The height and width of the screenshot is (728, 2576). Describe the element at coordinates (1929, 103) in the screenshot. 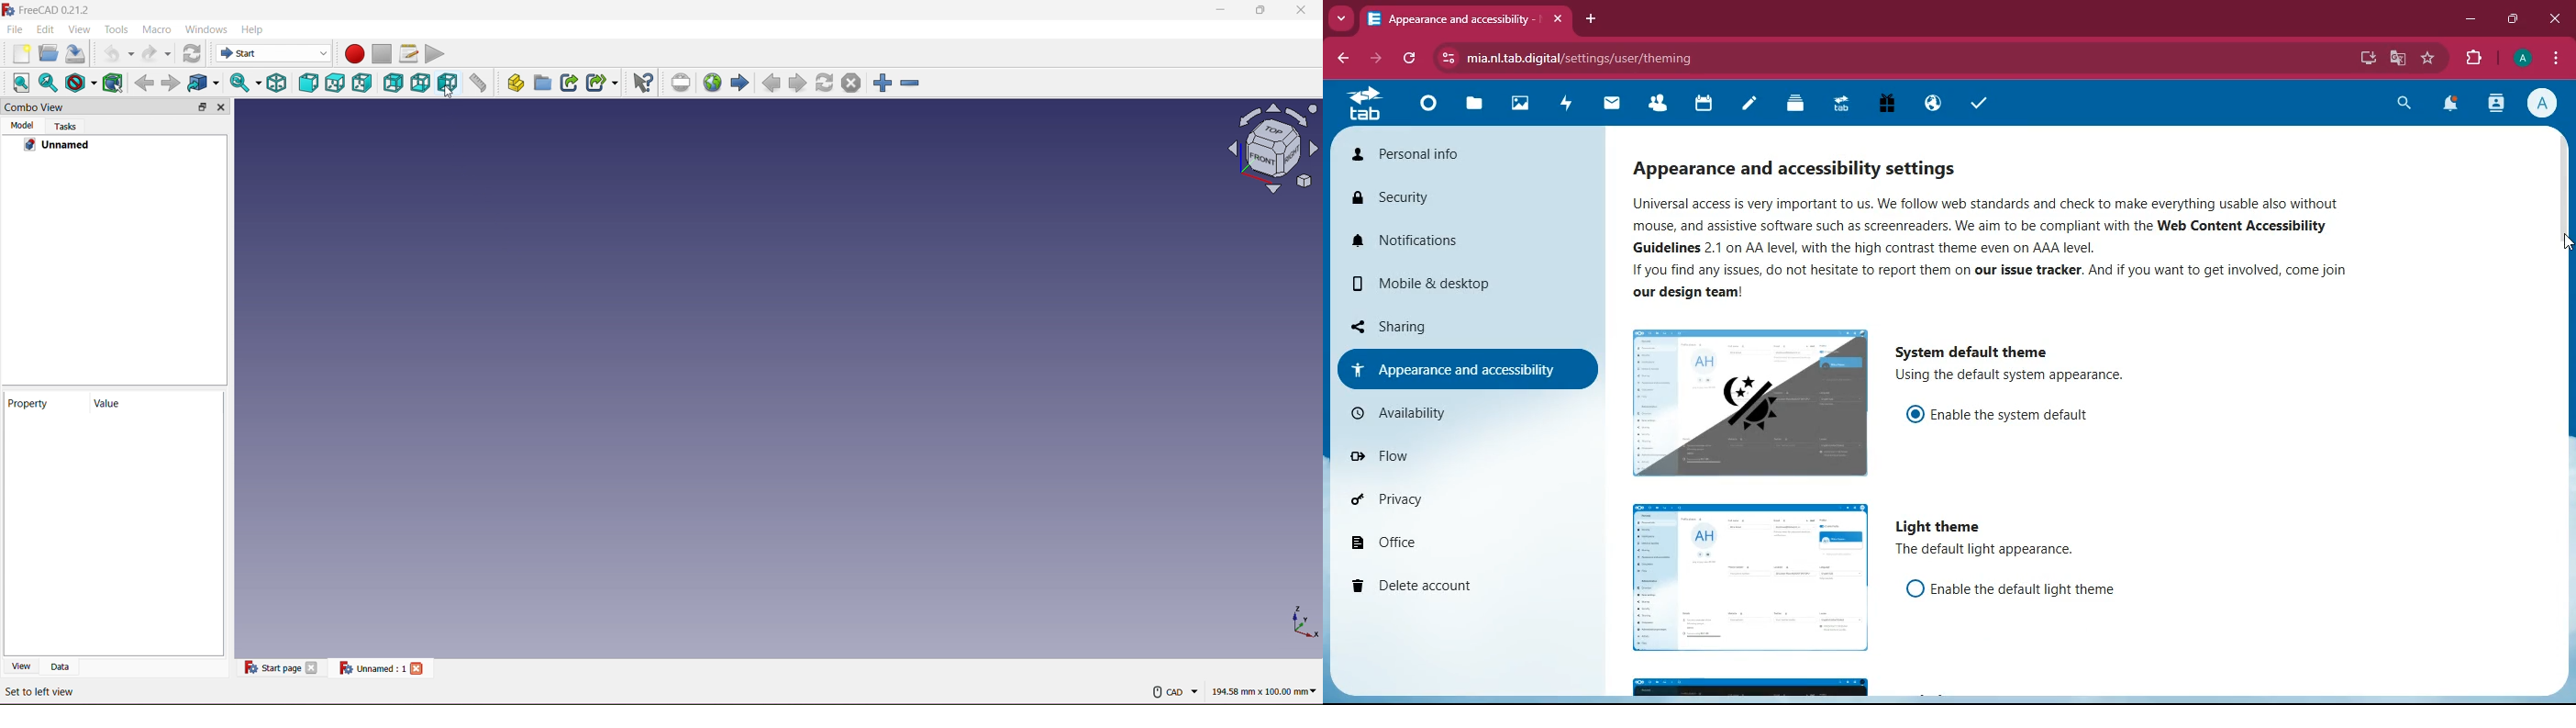

I see `public` at that location.